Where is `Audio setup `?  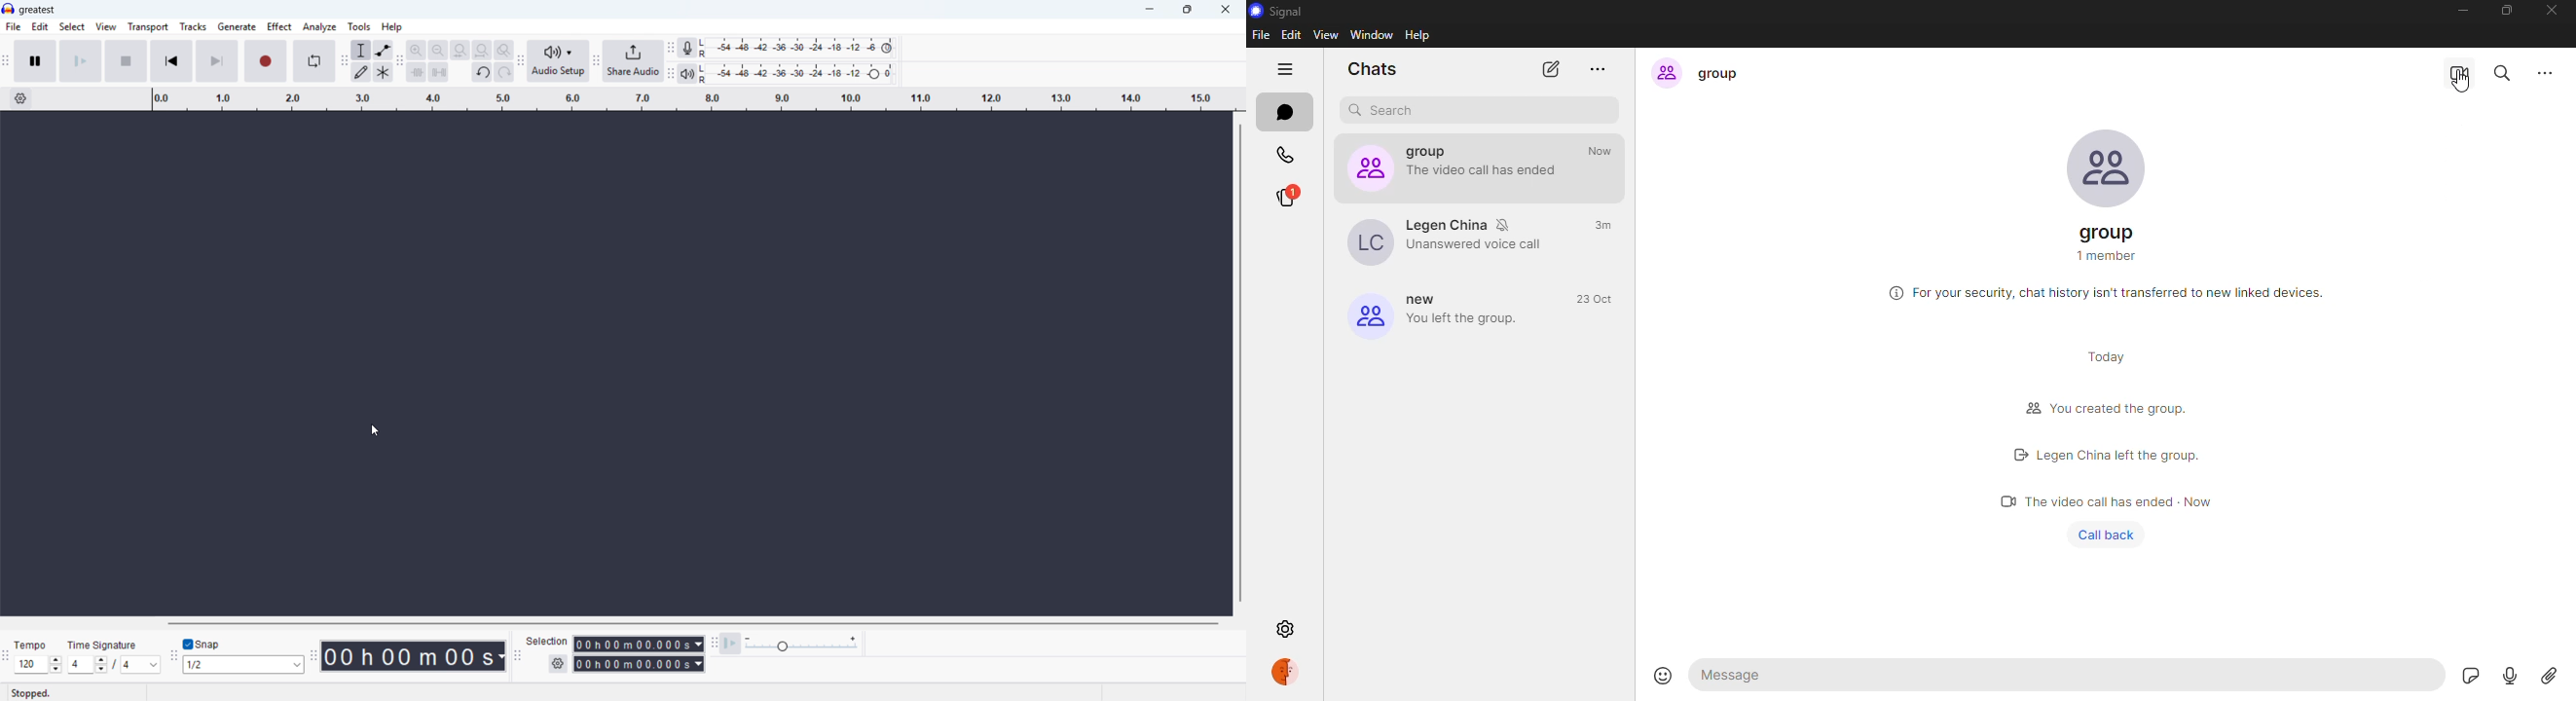
Audio setup  is located at coordinates (559, 62).